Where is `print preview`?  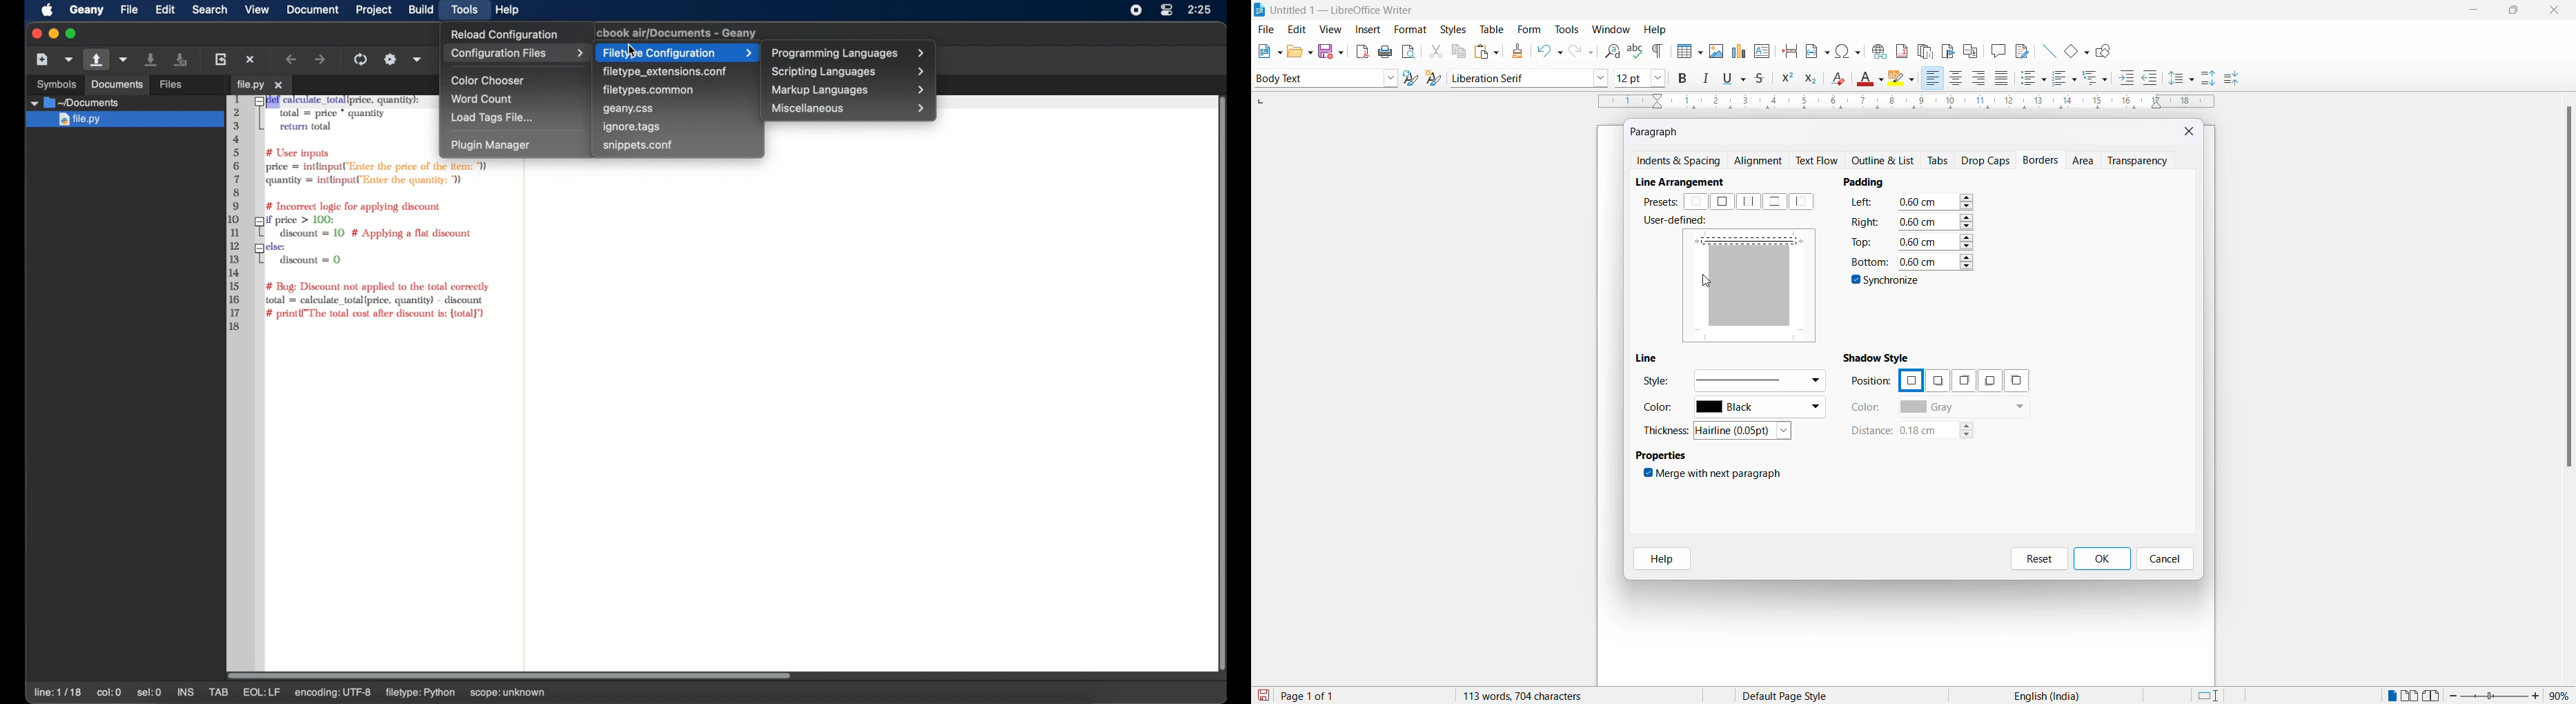 print preview is located at coordinates (1409, 51).